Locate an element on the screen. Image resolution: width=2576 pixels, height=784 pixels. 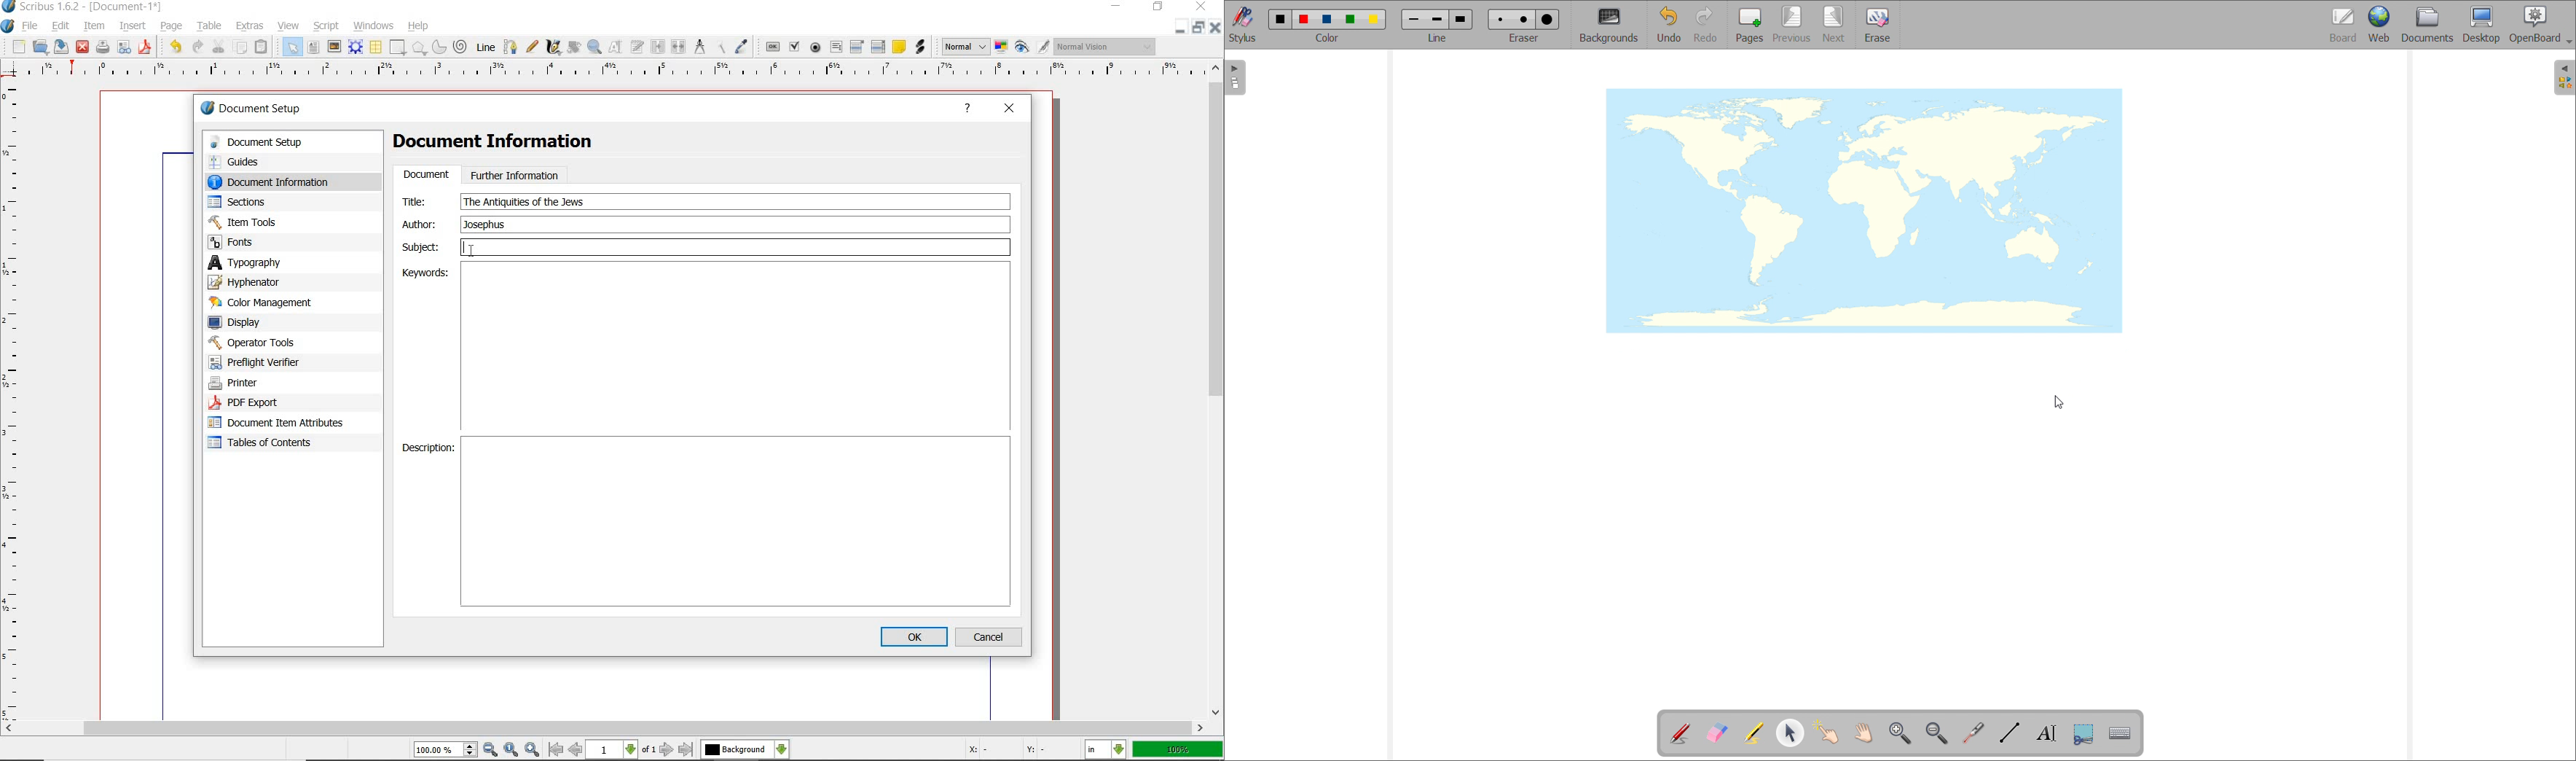
minimize is located at coordinates (1182, 26).